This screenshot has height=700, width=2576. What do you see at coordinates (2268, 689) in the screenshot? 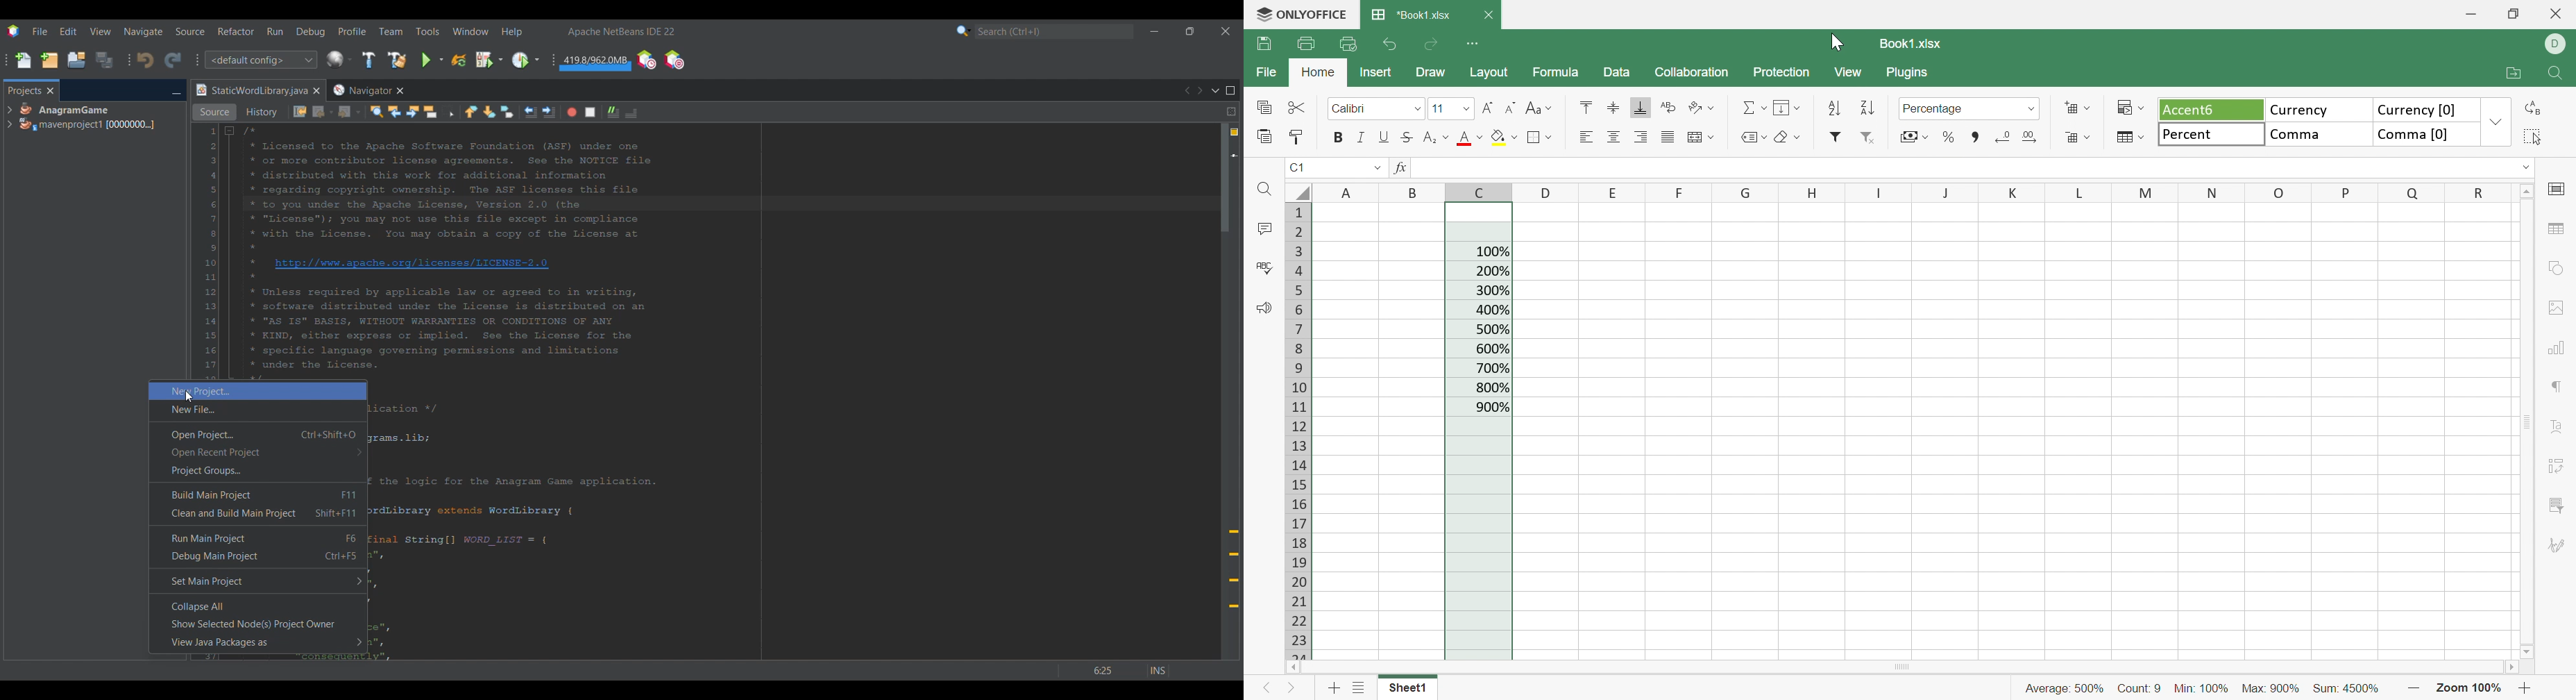
I see `Max: 900%` at bounding box center [2268, 689].